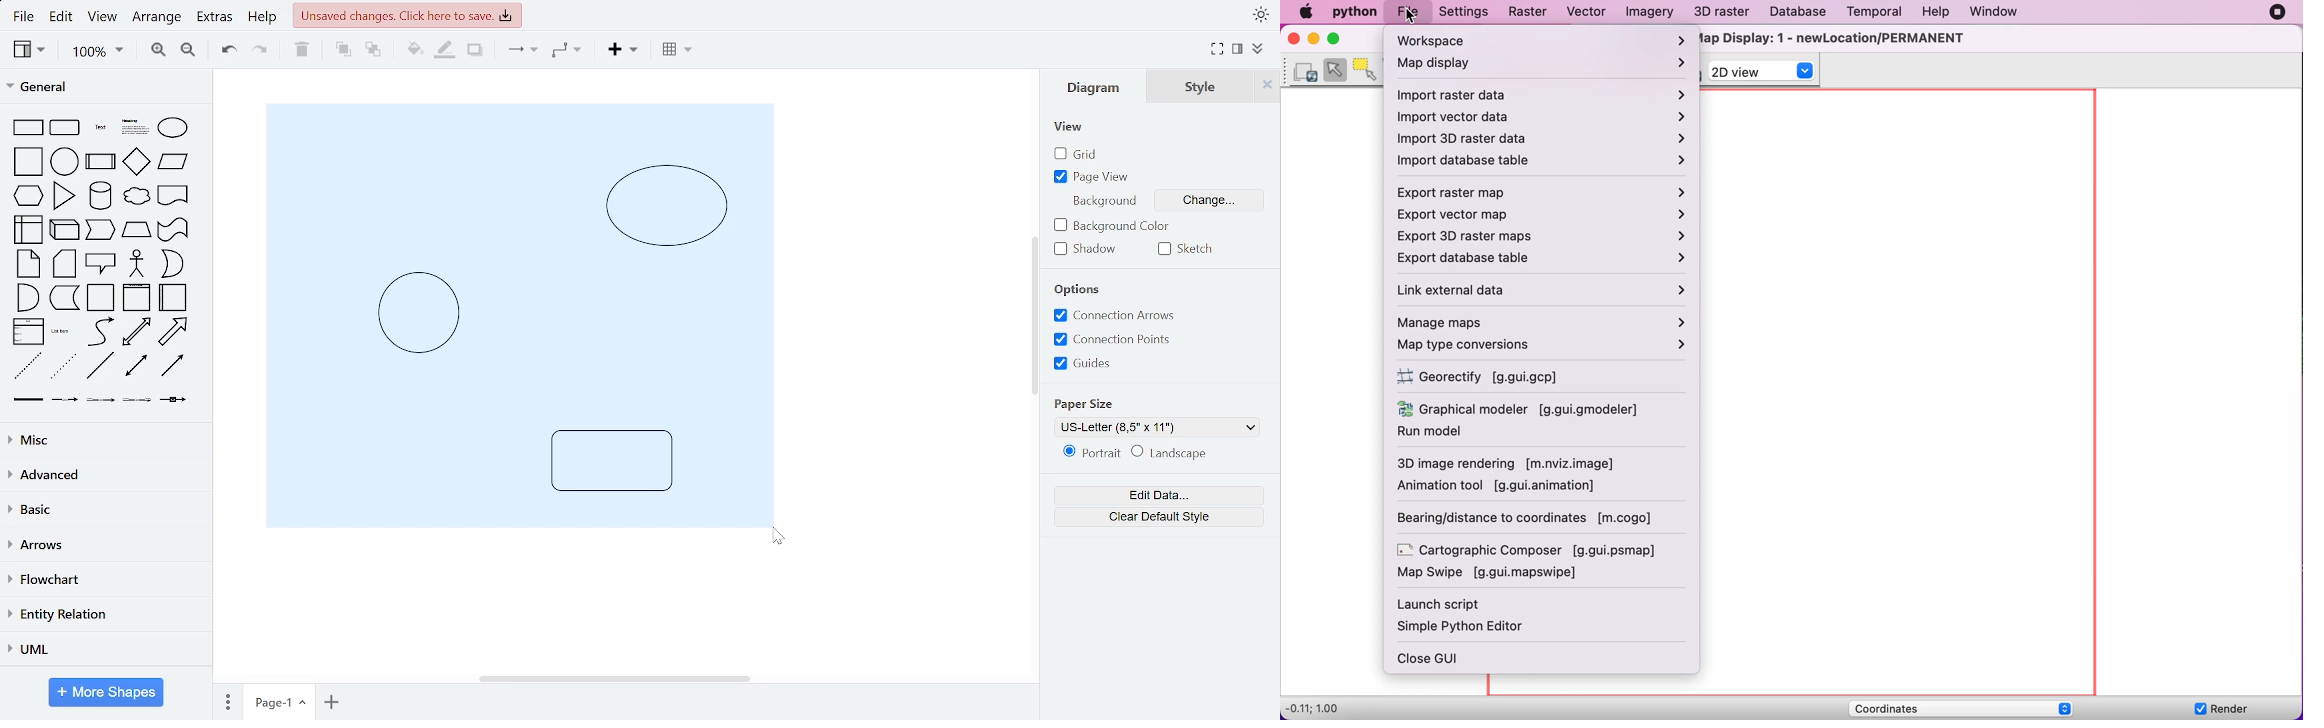 The image size is (2324, 728). I want to click on guides, so click(1082, 364).